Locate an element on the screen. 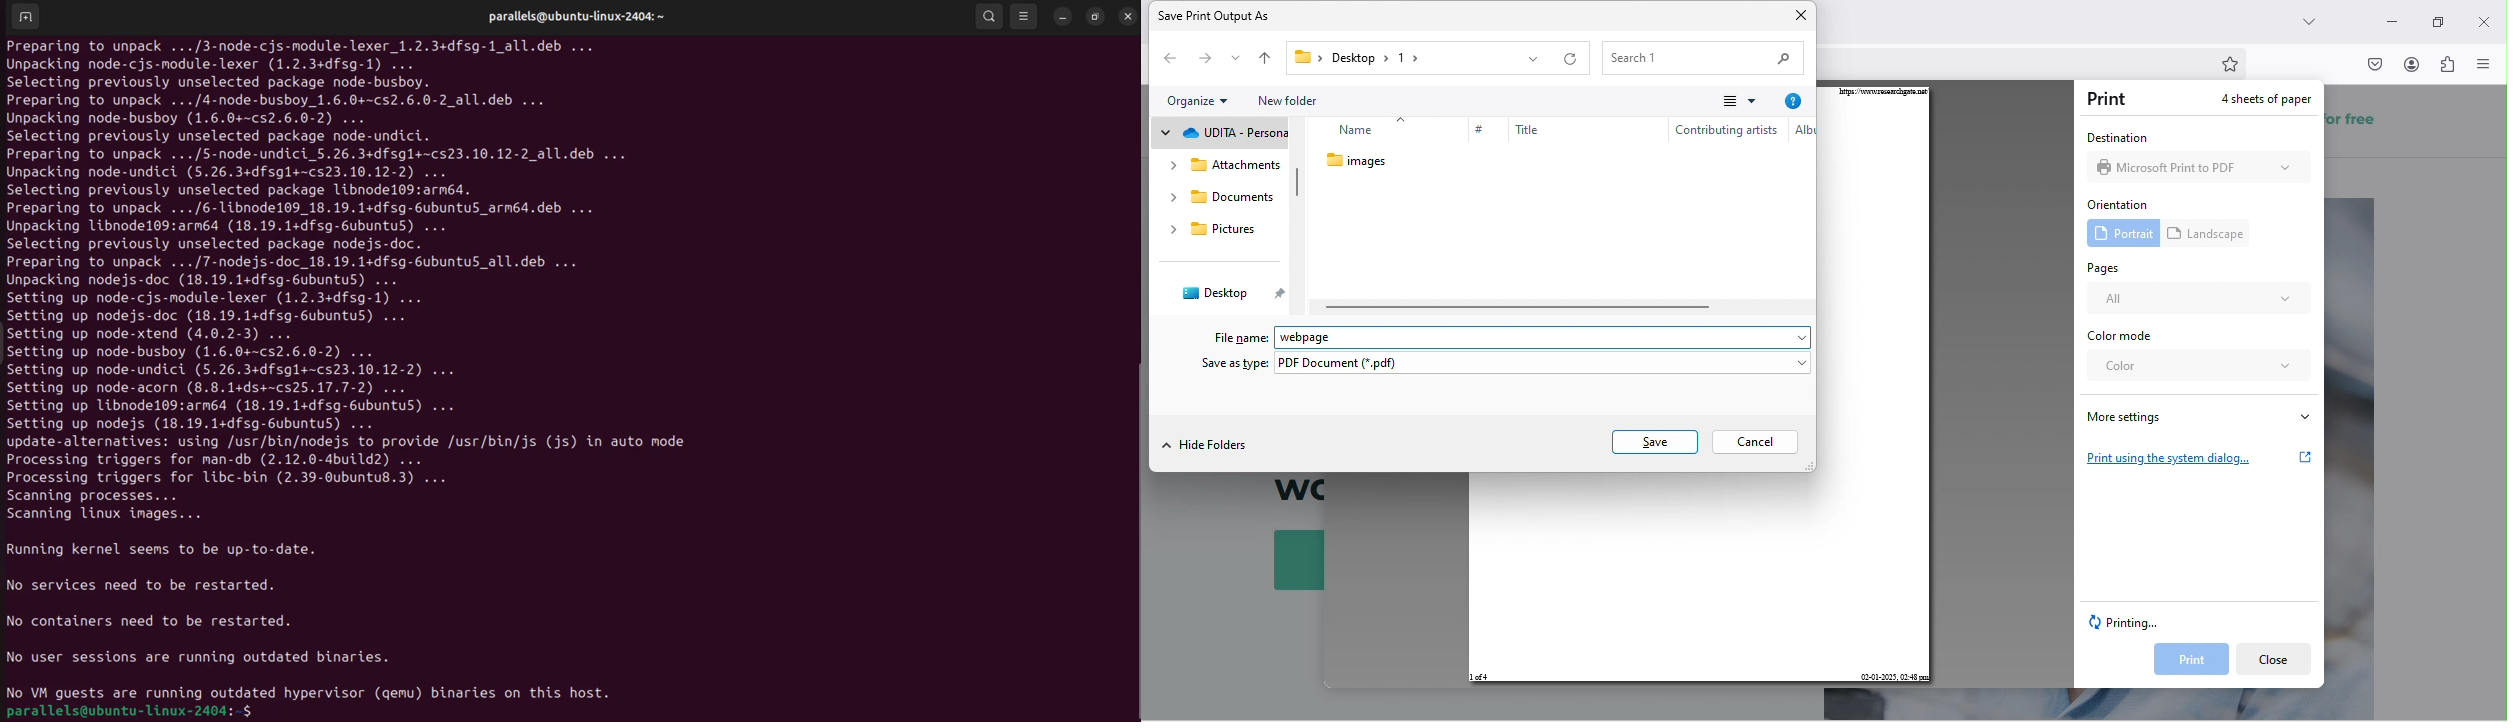 The height and width of the screenshot is (728, 2520). No containers need to be restarted. is located at coordinates (159, 619).